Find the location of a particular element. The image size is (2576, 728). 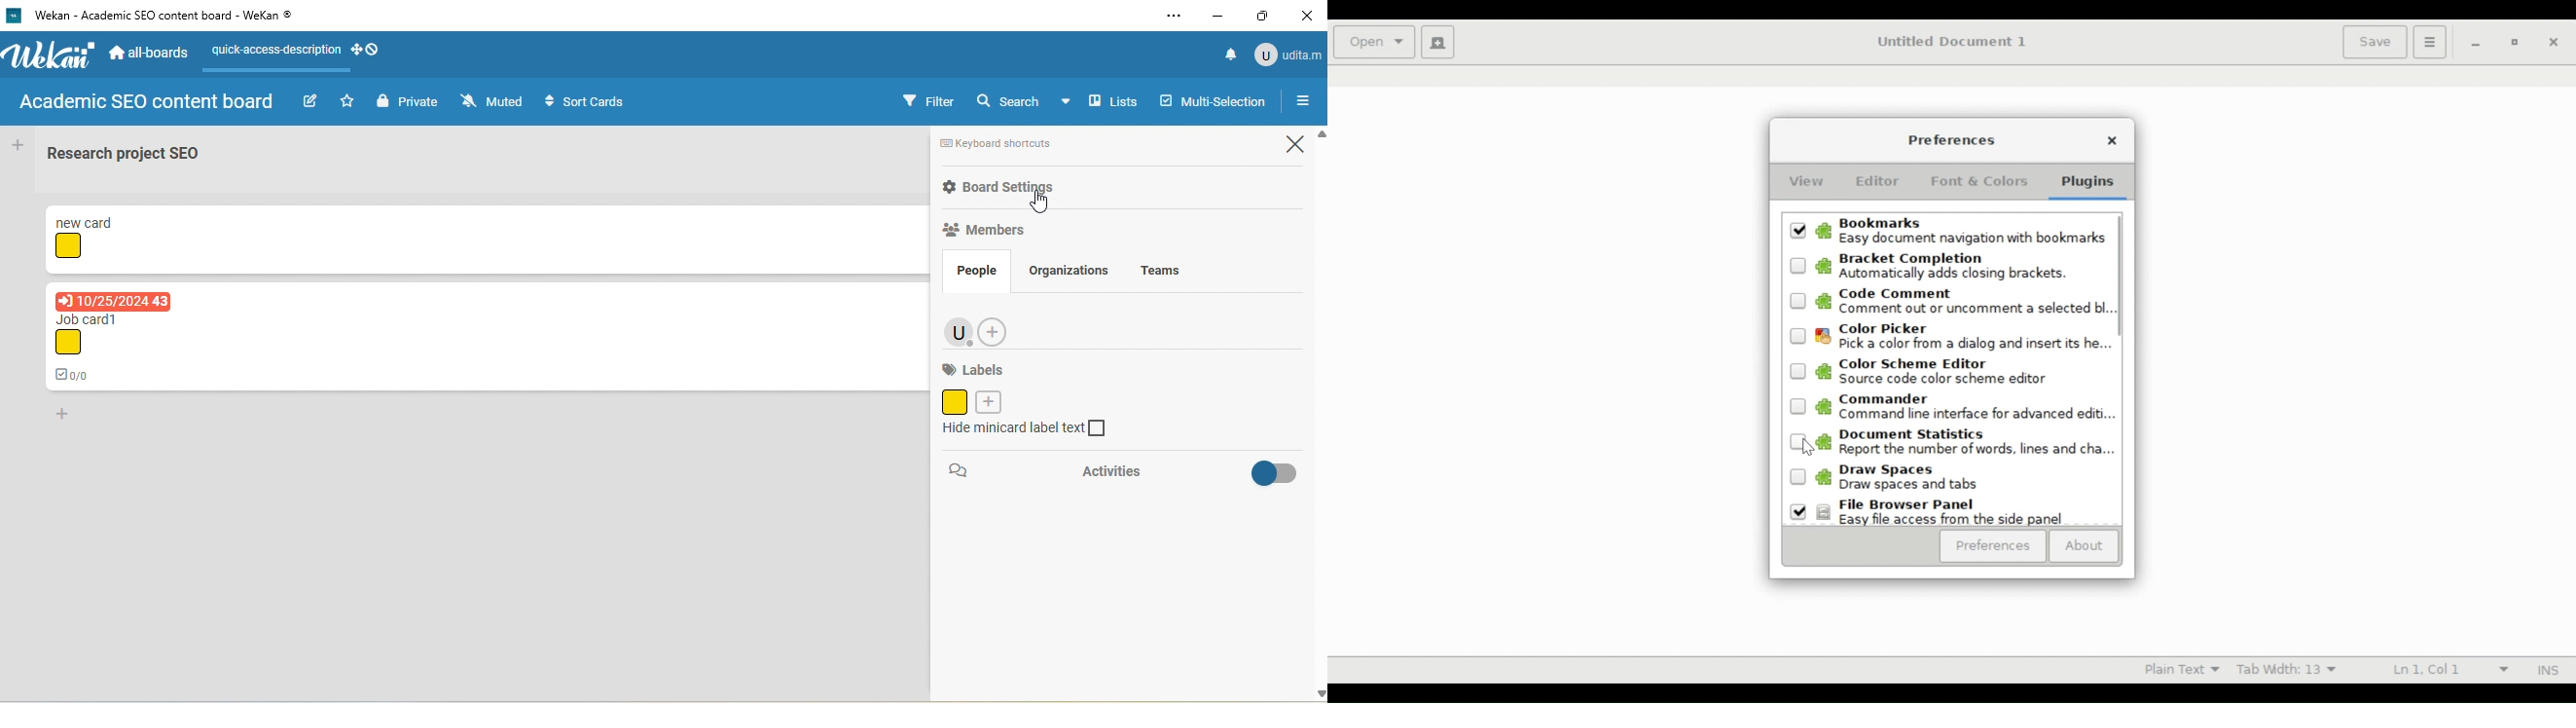

hide minicard label text is located at coordinates (1030, 430).